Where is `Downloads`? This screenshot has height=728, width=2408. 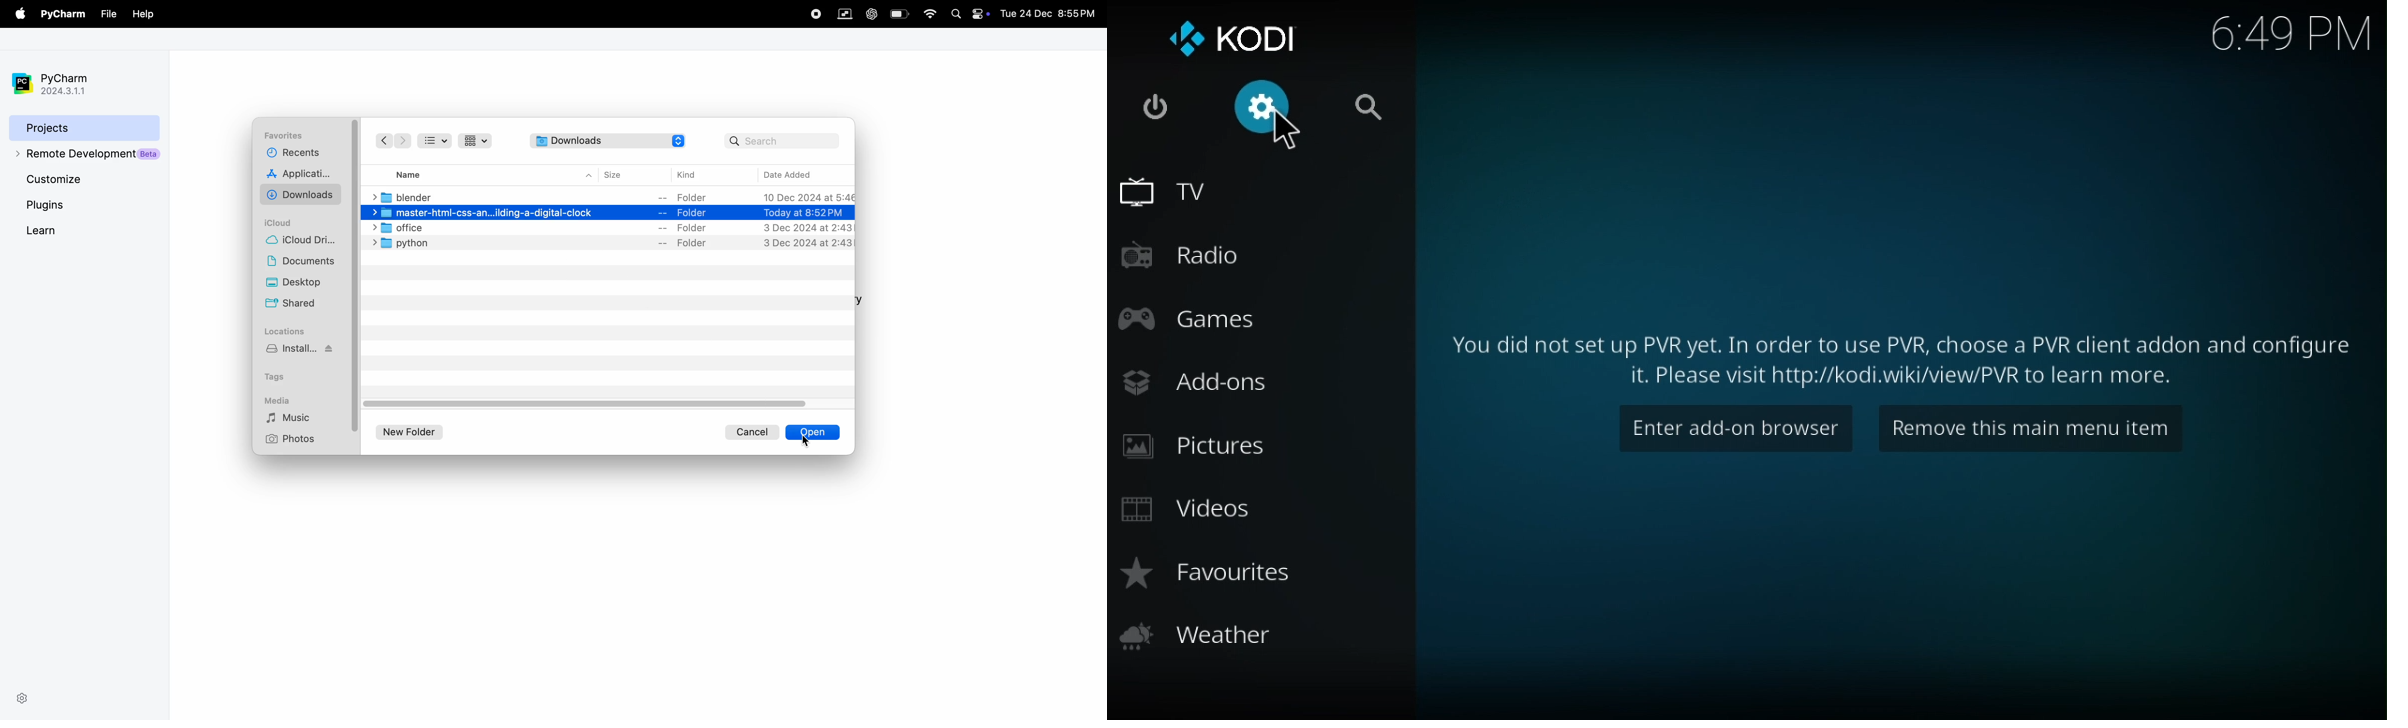
Downloads is located at coordinates (597, 140).